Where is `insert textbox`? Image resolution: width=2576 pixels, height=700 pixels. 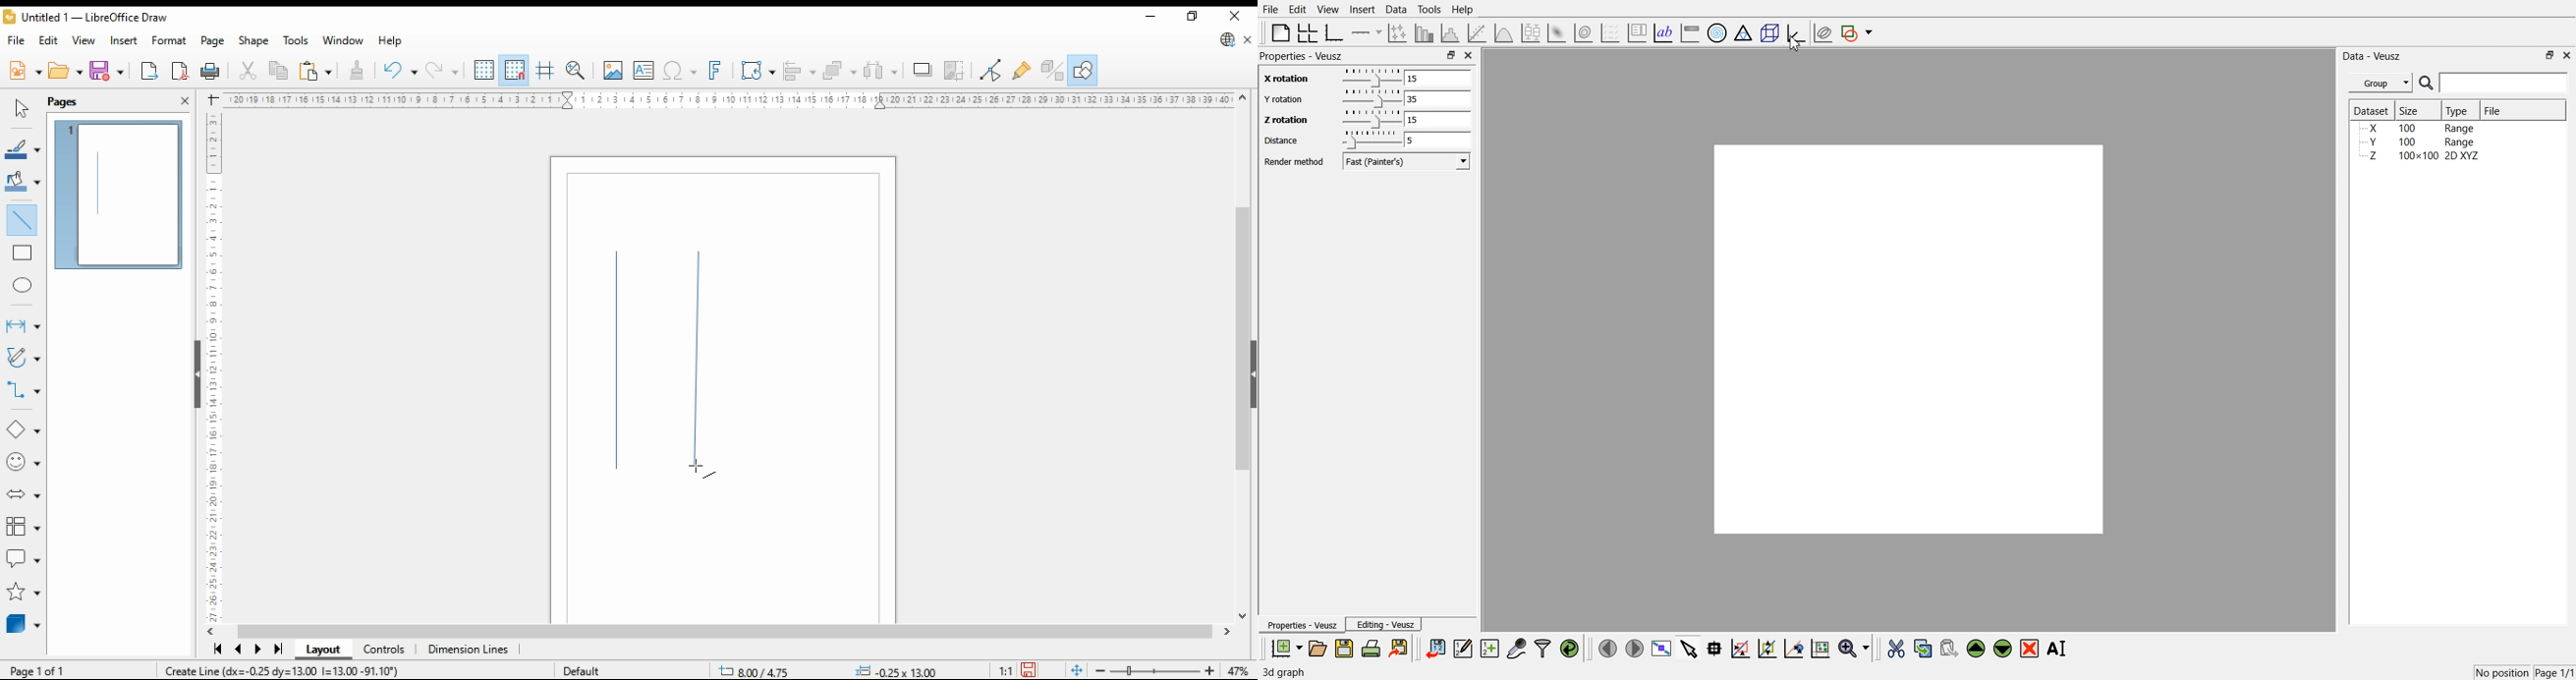
insert textbox is located at coordinates (644, 72).